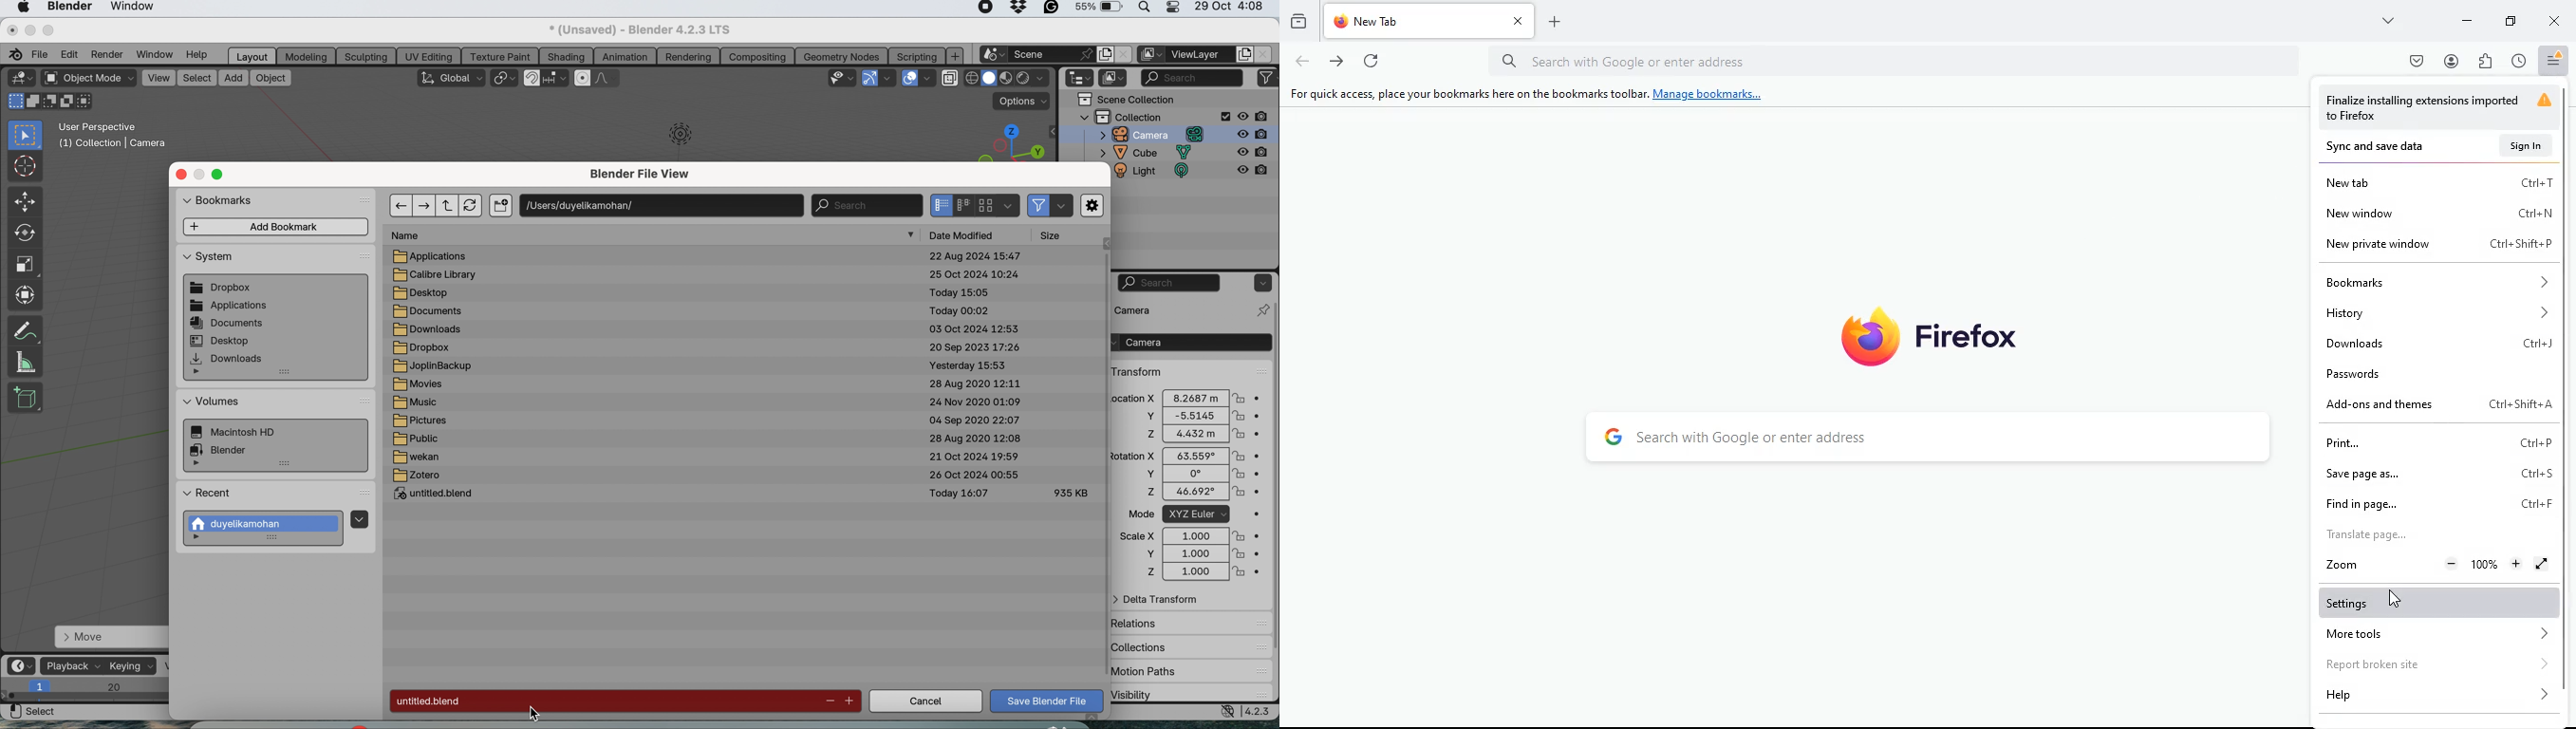 The height and width of the screenshot is (756, 2576). What do you see at coordinates (1261, 282) in the screenshot?
I see `options` at bounding box center [1261, 282].